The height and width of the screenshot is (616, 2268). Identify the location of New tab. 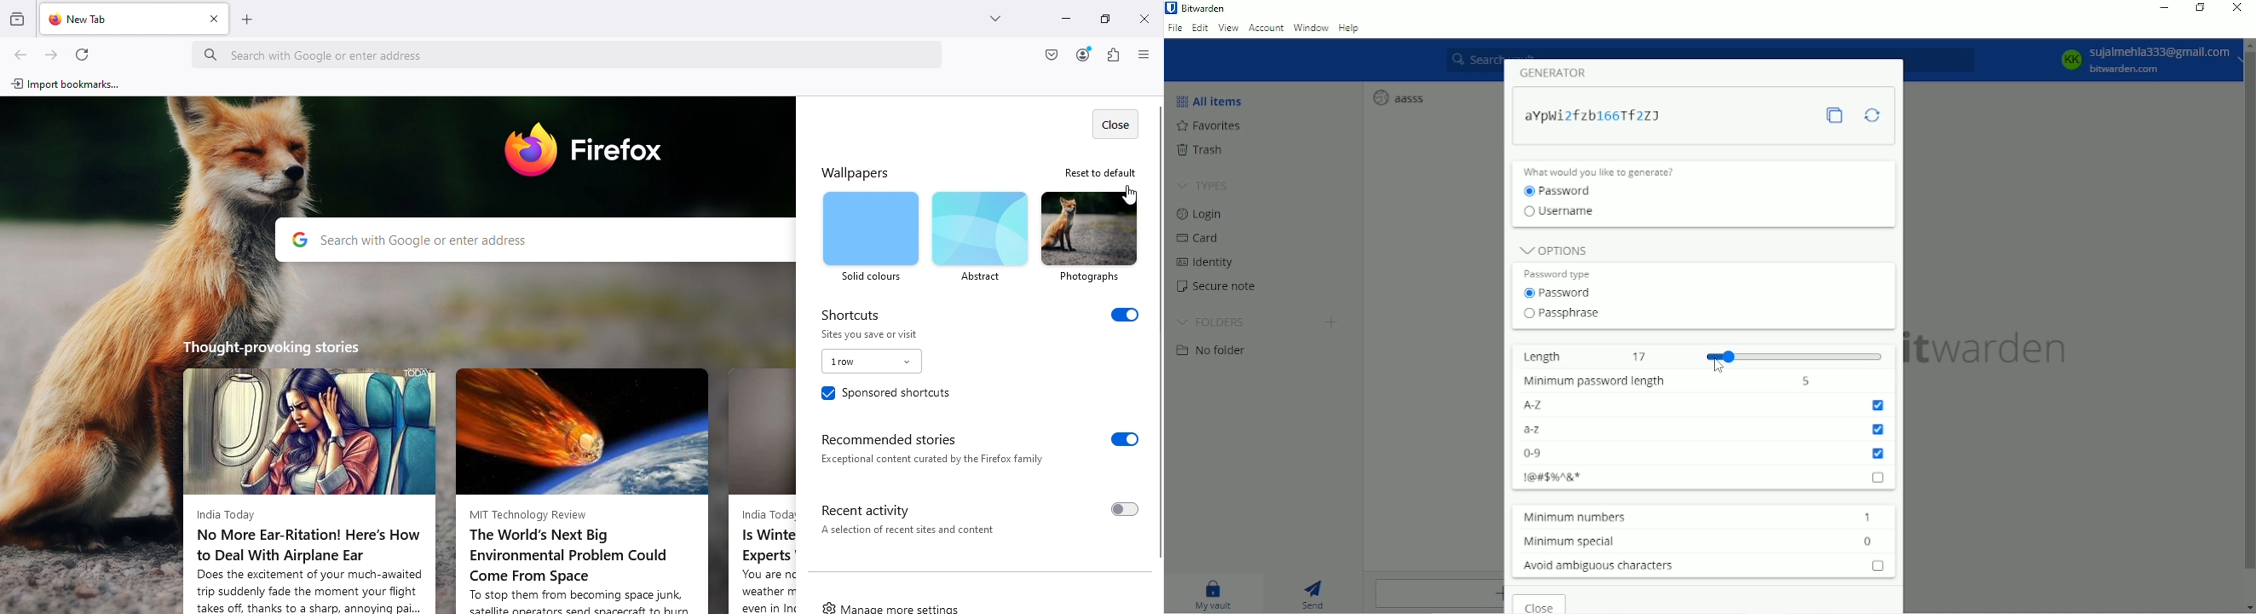
(115, 19).